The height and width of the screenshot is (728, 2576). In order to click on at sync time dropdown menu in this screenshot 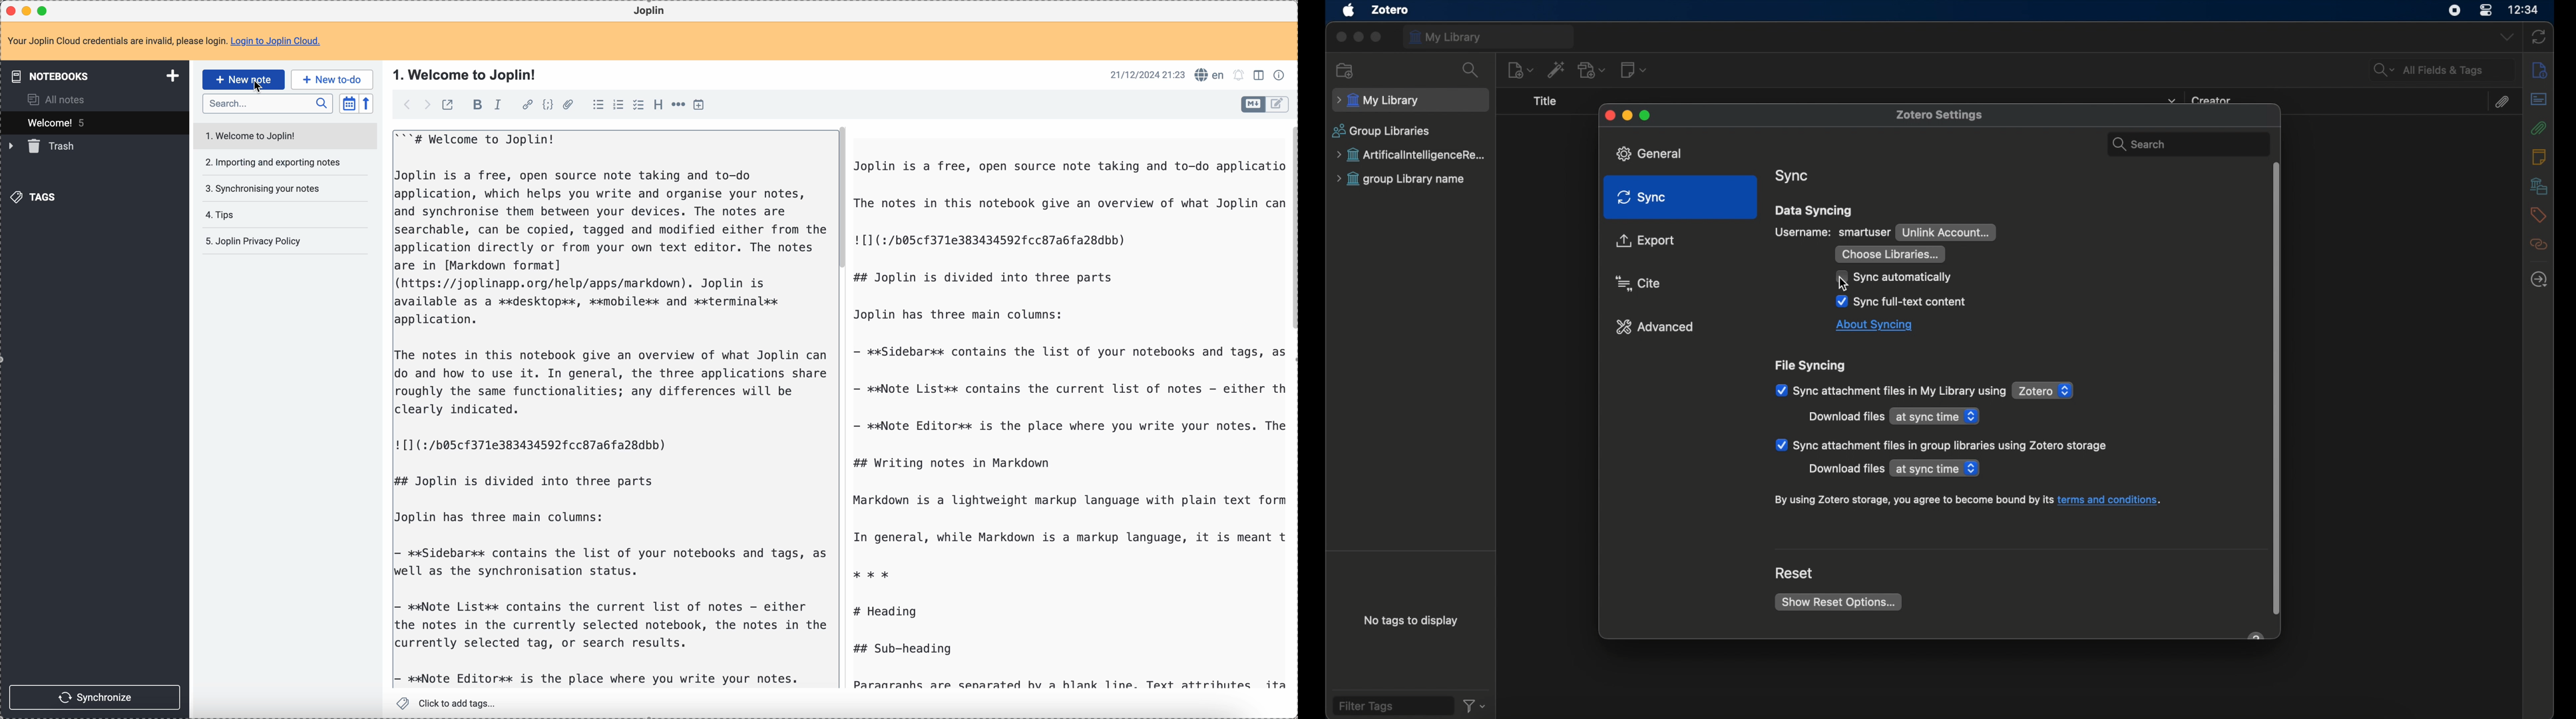, I will do `click(1936, 415)`.